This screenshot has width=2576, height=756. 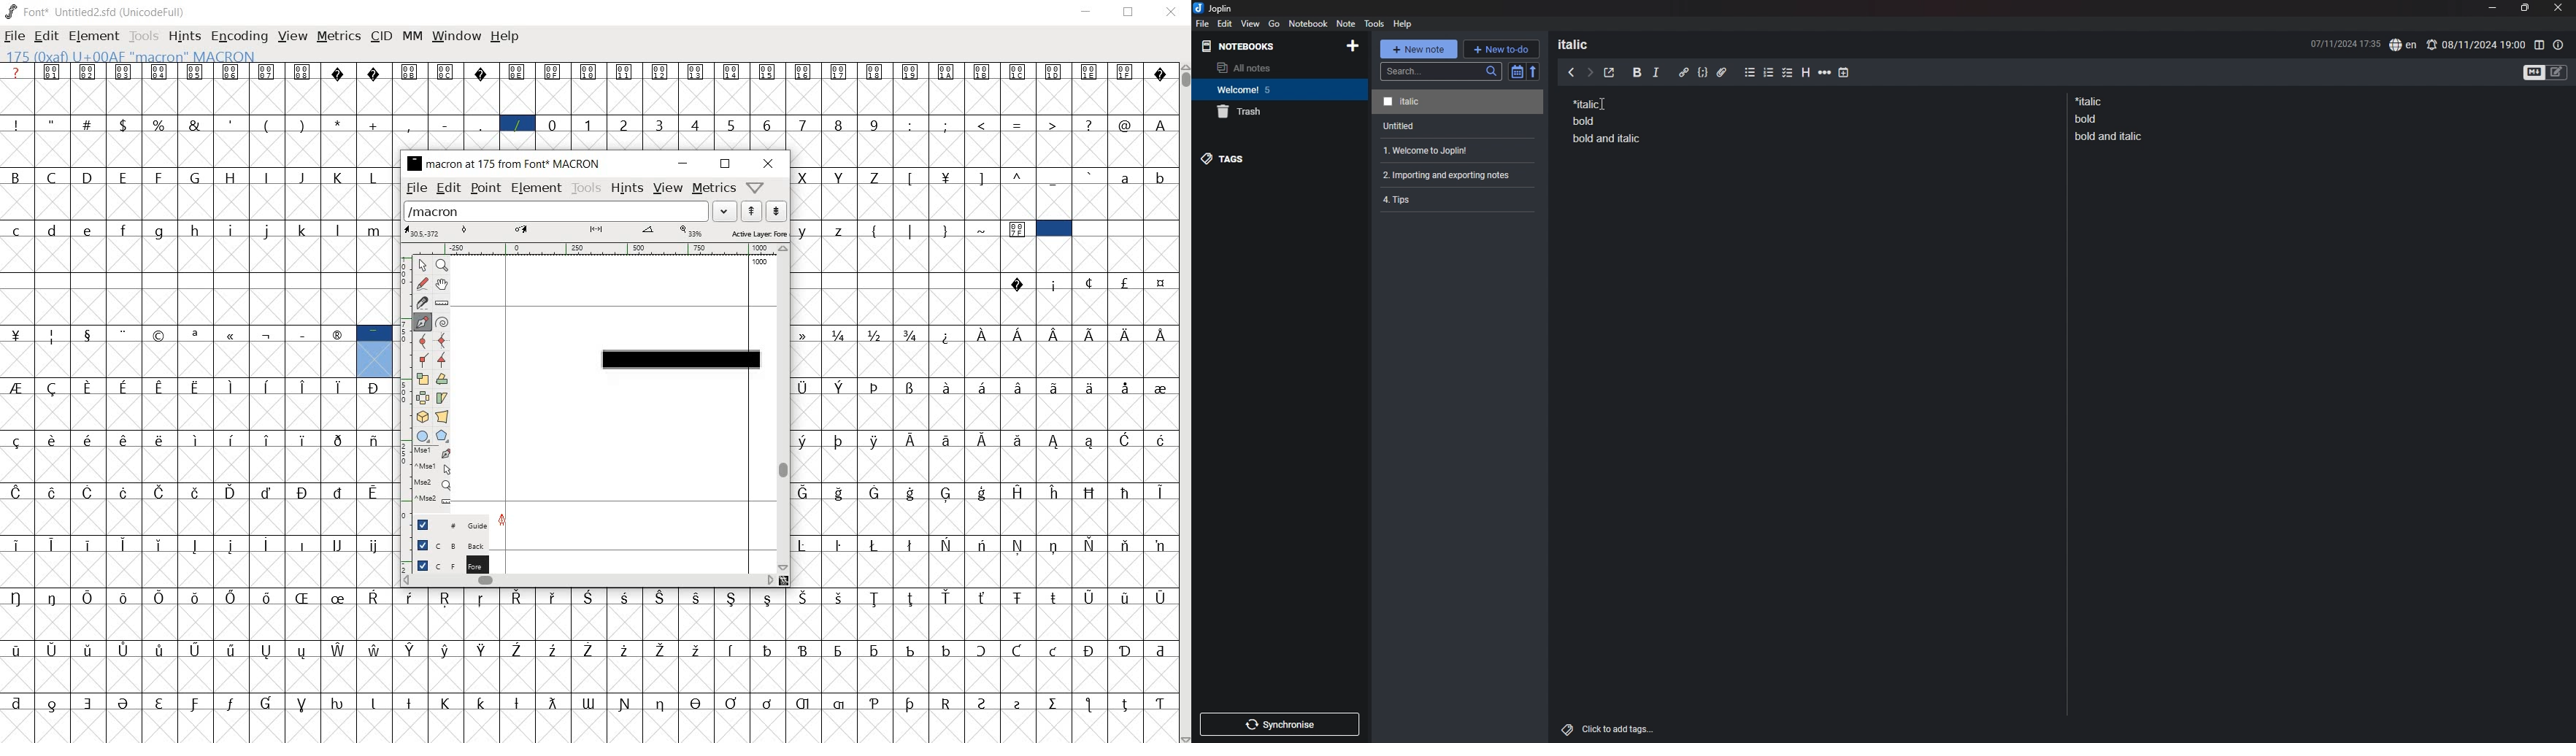 I want to click on ,, so click(x=410, y=126).